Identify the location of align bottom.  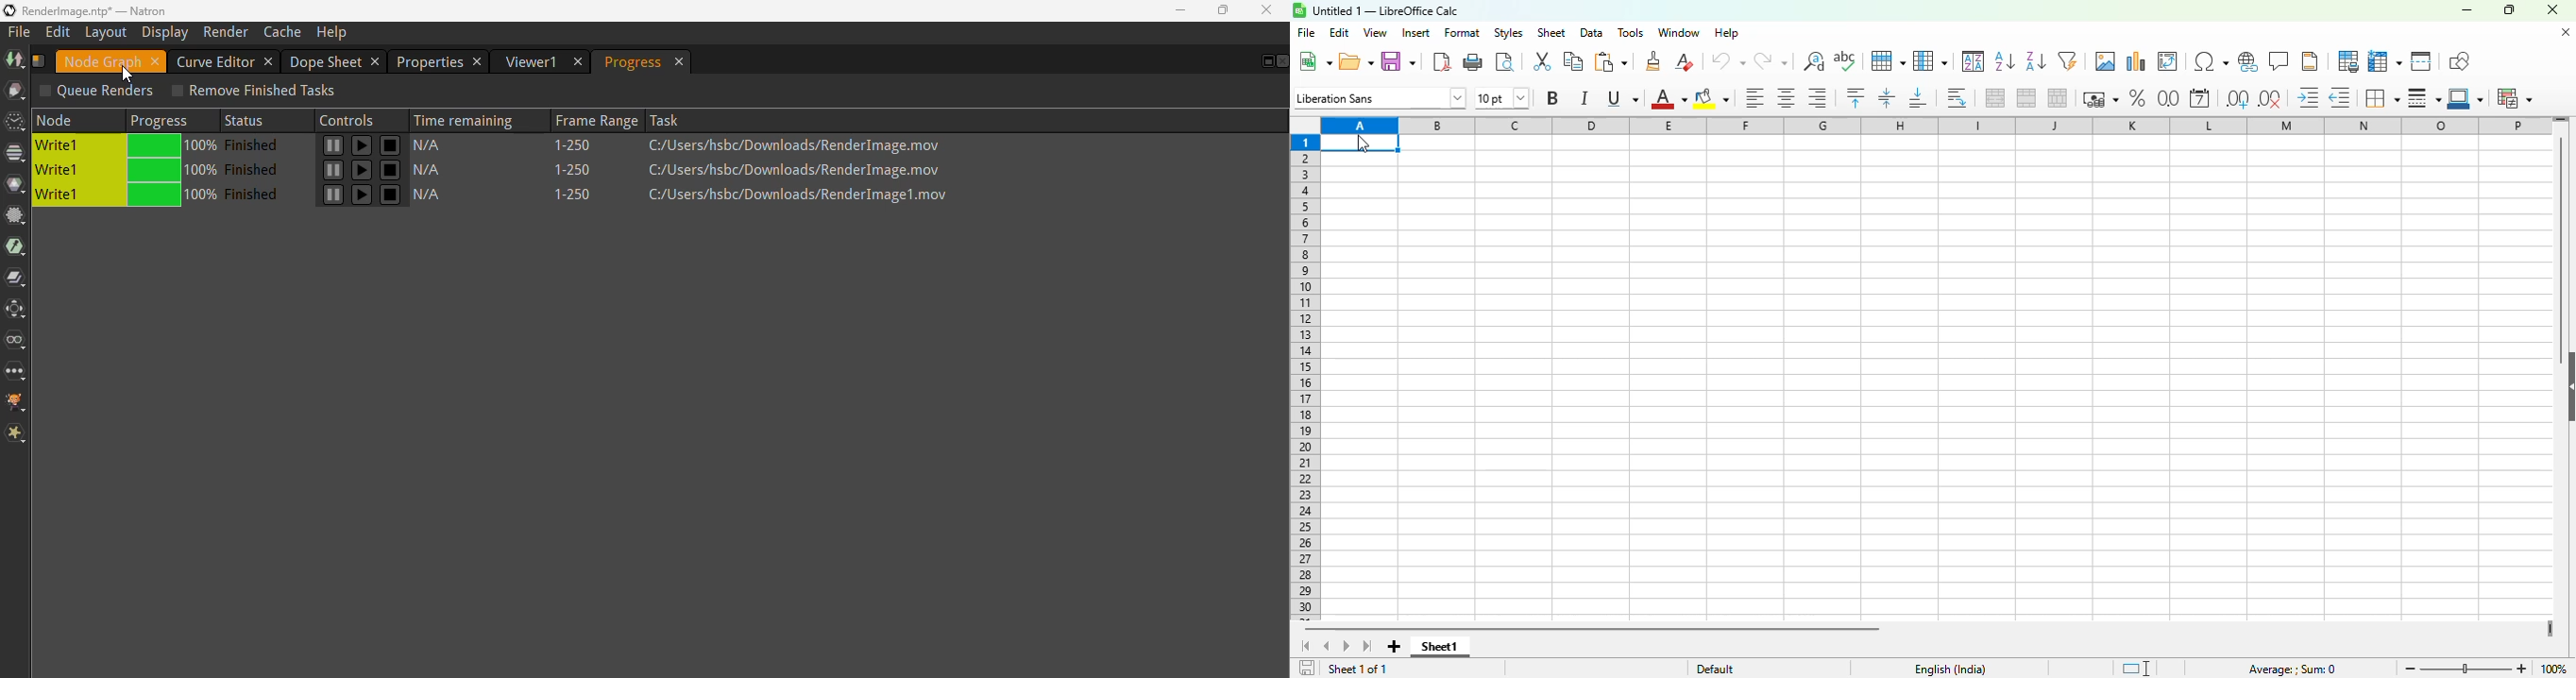
(1918, 98).